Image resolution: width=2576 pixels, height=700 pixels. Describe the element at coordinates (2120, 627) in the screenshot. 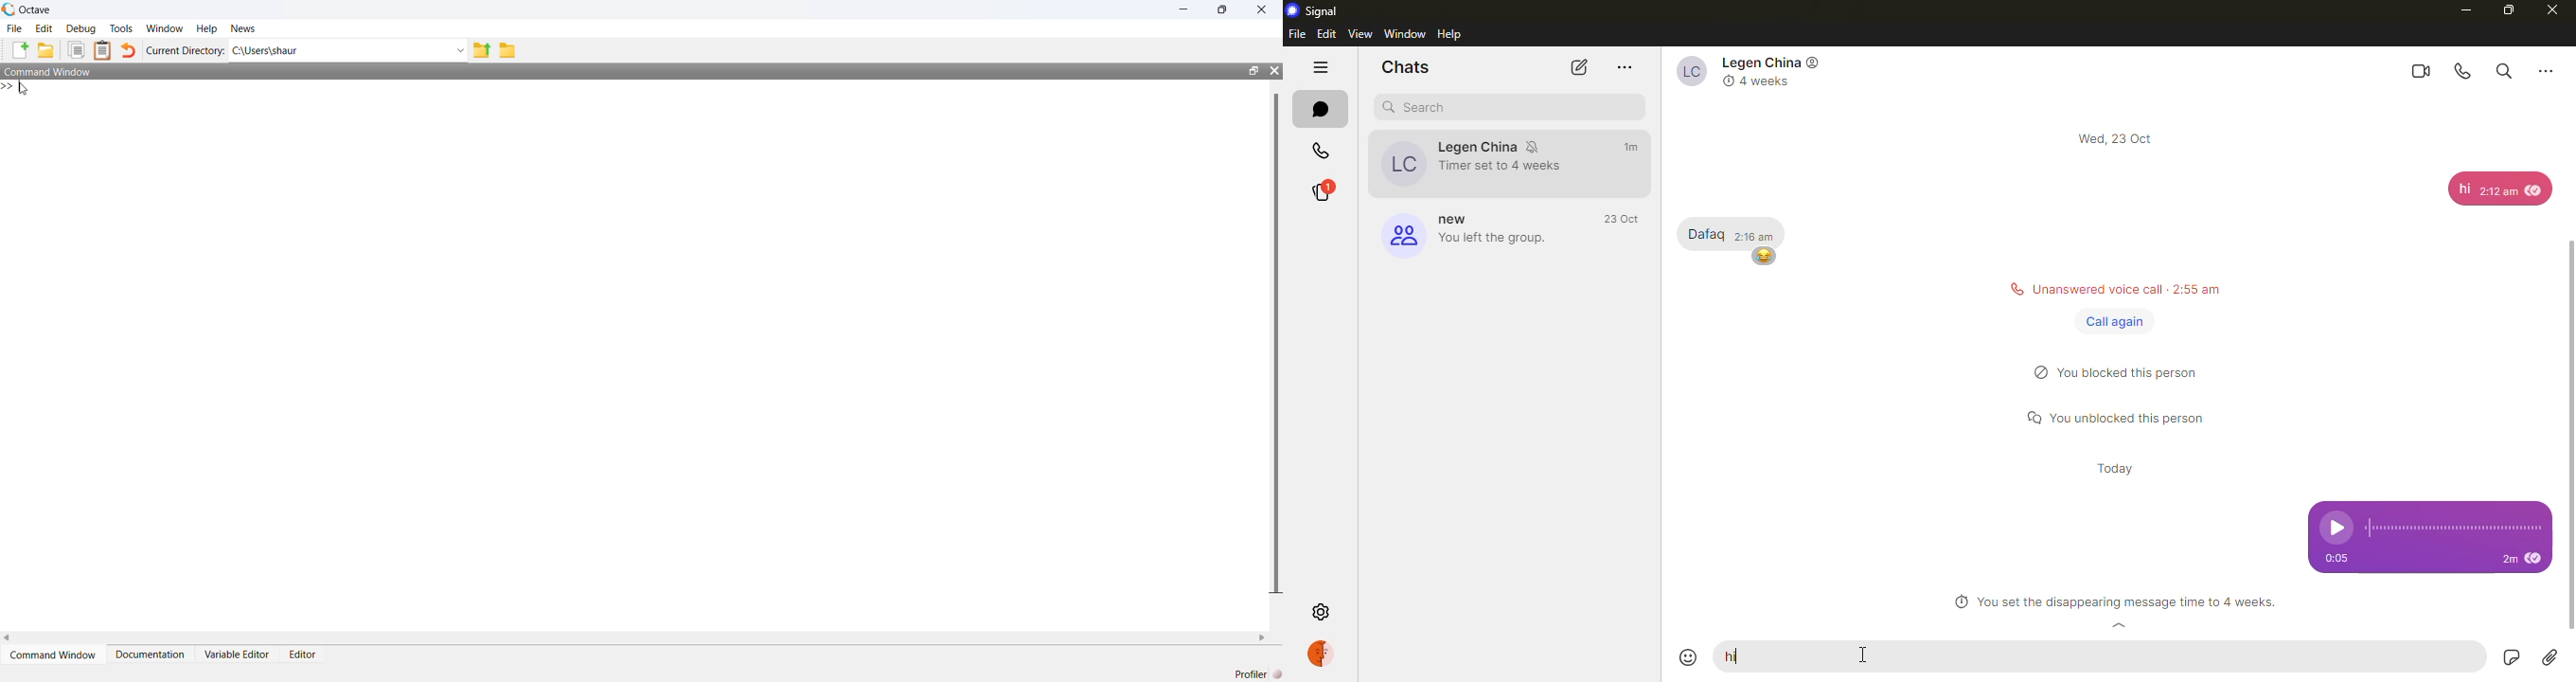

I see `expand` at that location.